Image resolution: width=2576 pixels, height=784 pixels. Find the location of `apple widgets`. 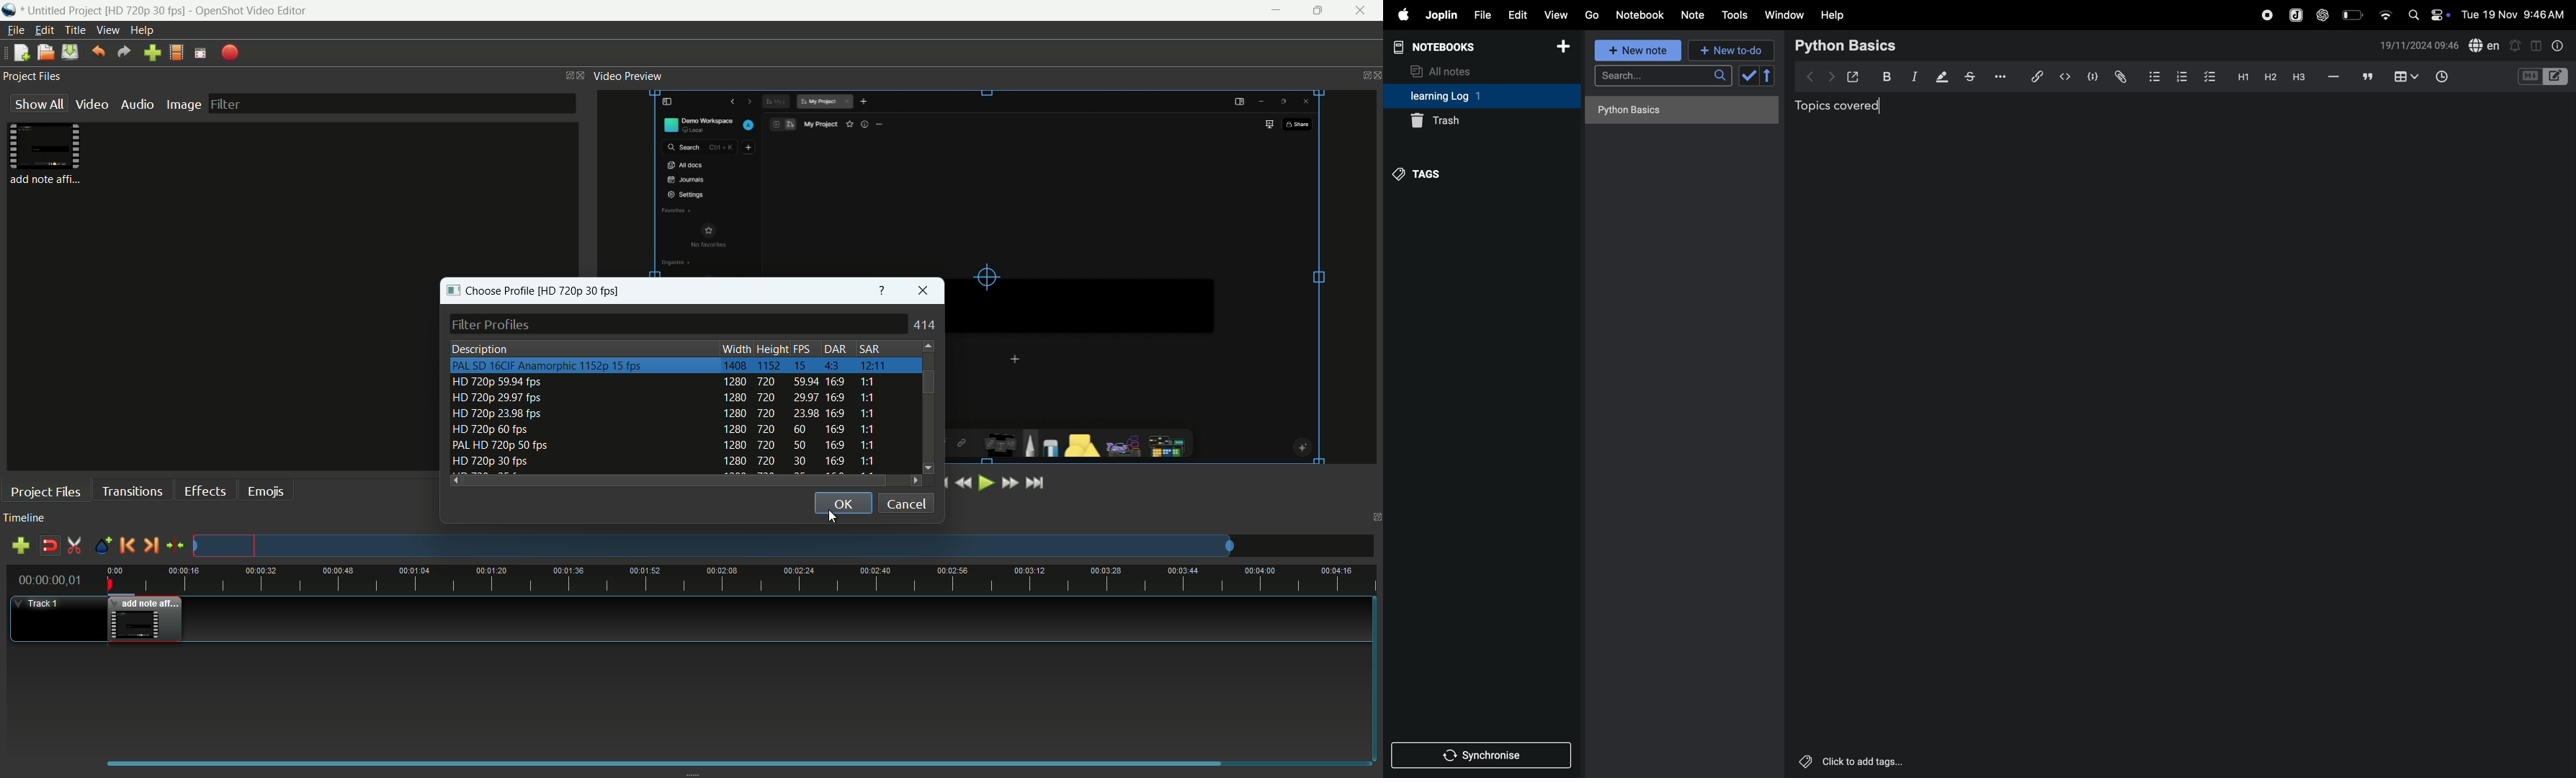

apple widgets is located at coordinates (2426, 13).